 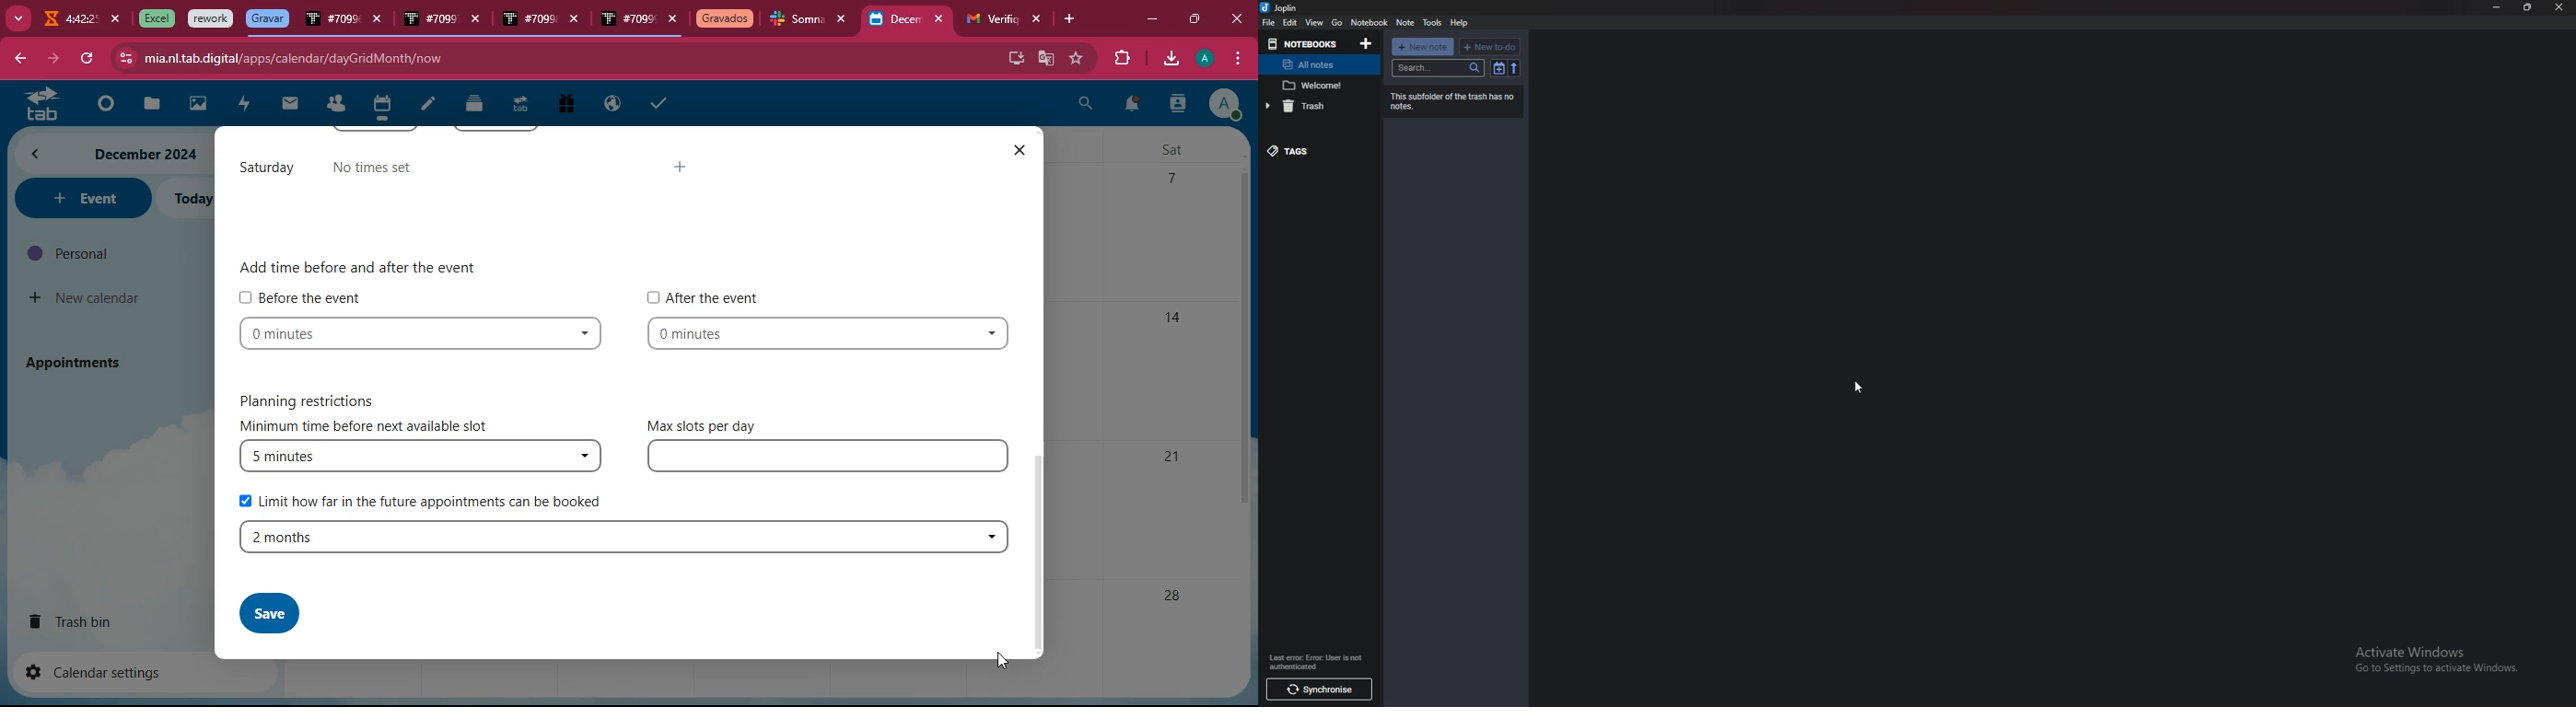 I want to click on ‘Add time before and after the event, so click(x=356, y=268).